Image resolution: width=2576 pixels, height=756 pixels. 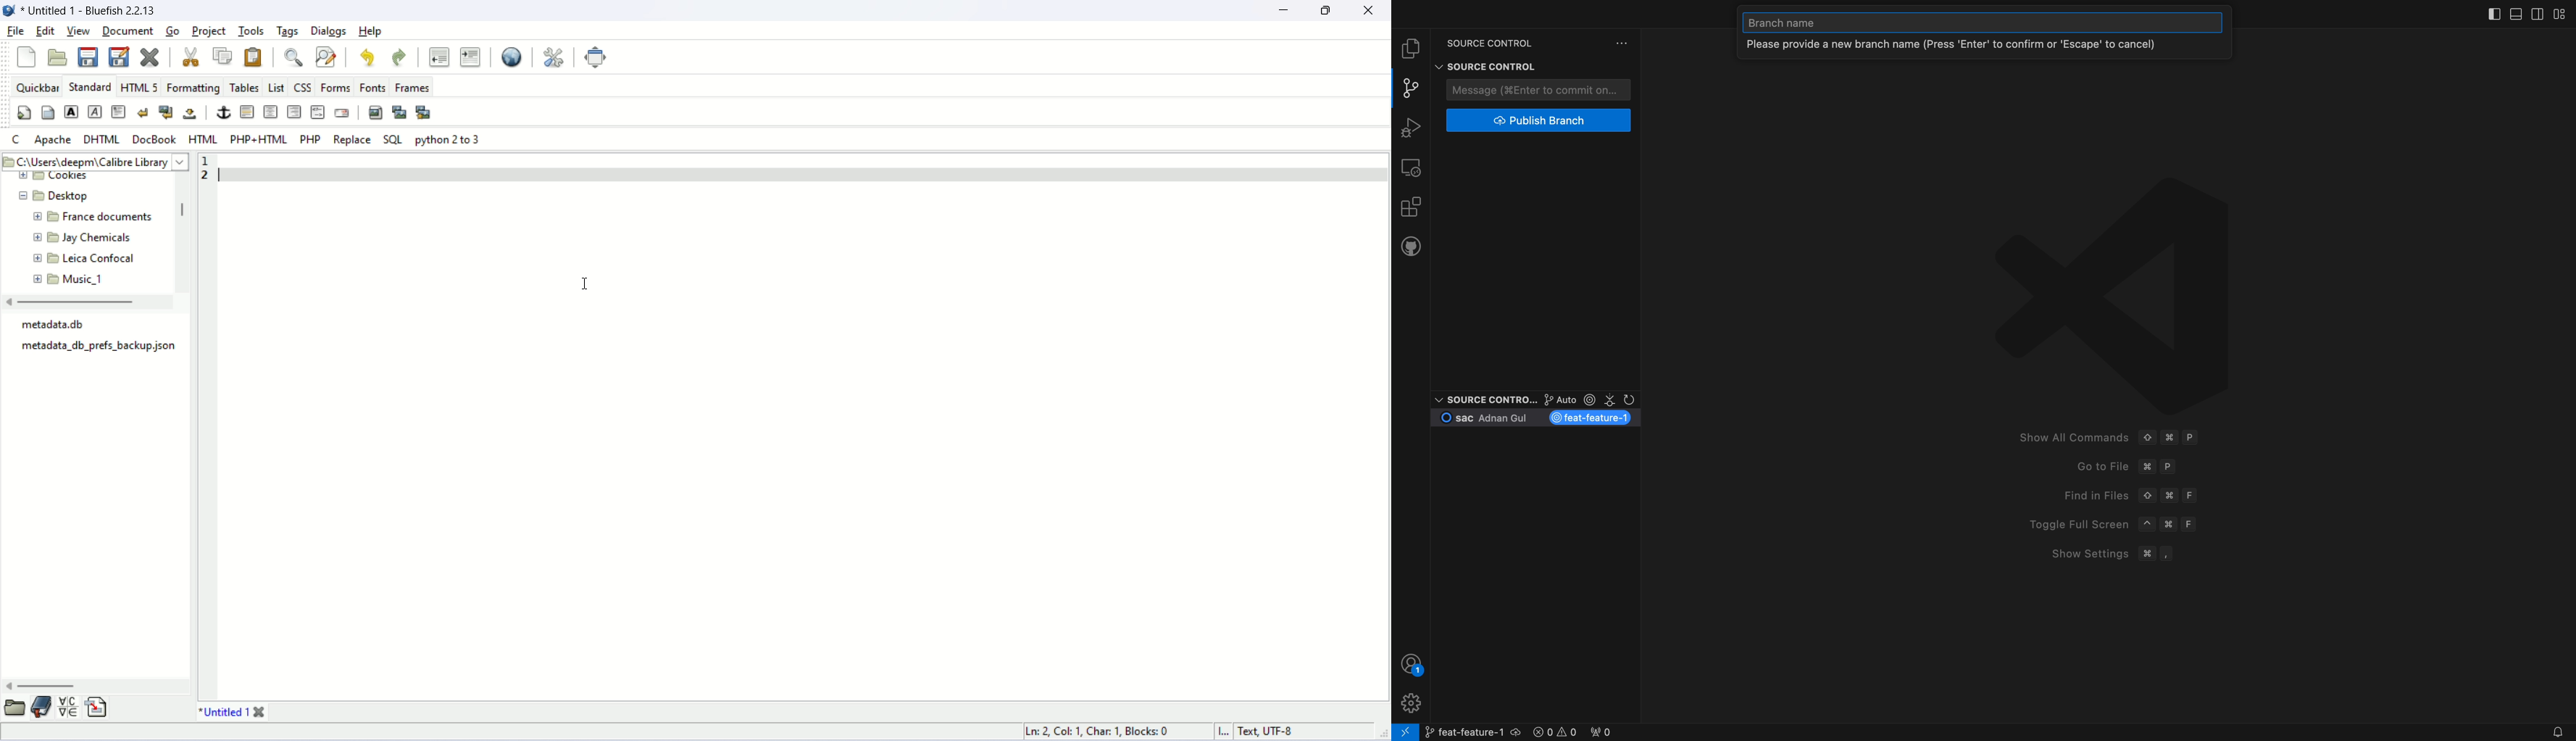 I want to click on folder name, so click(x=48, y=196).